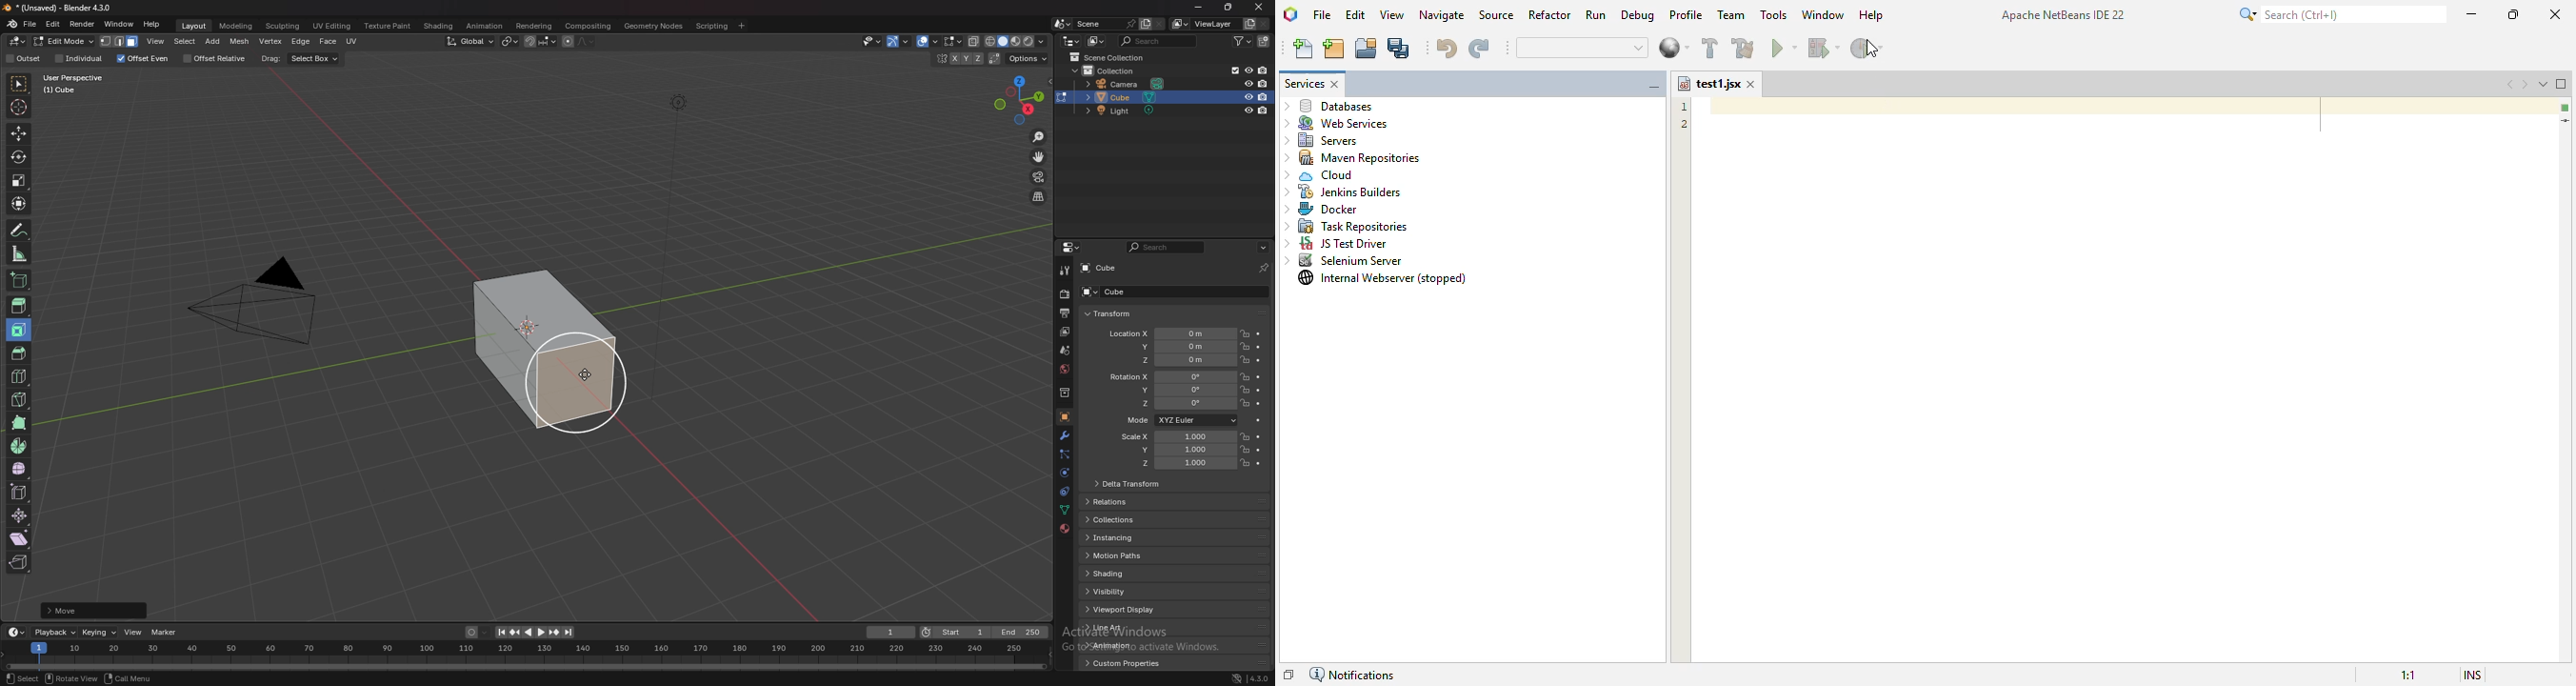 The width and height of the screenshot is (2576, 700). Describe the element at coordinates (77, 60) in the screenshot. I see `individual` at that location.